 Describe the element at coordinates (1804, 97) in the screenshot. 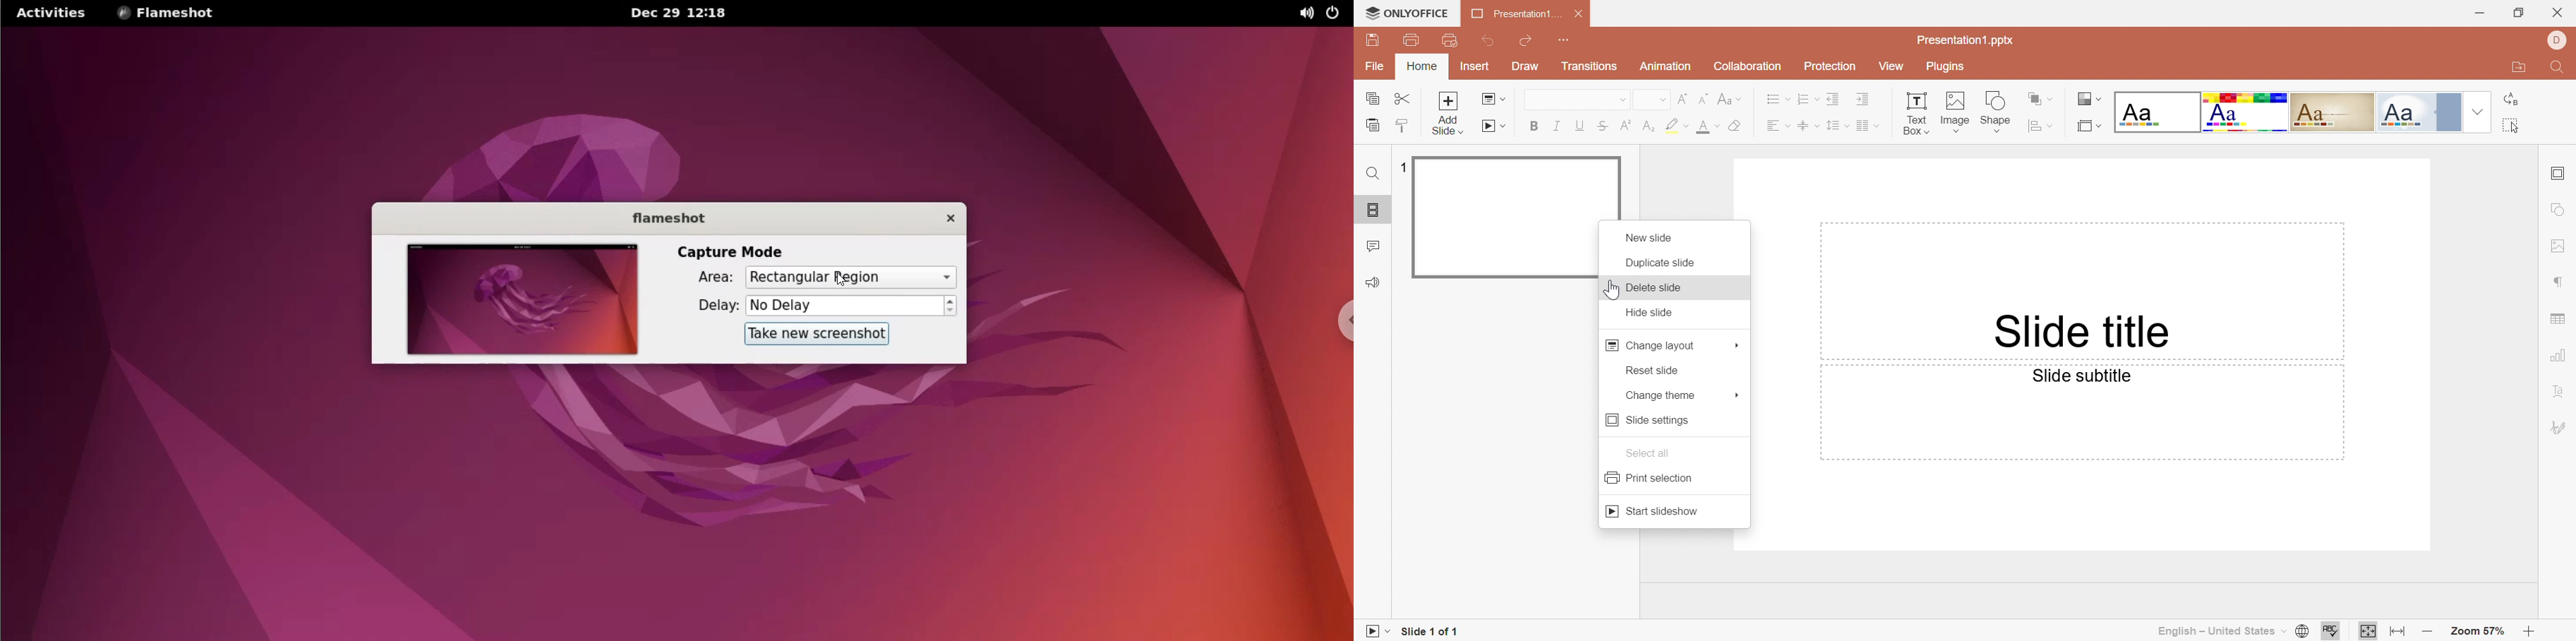

I see `Numbering` at that location.